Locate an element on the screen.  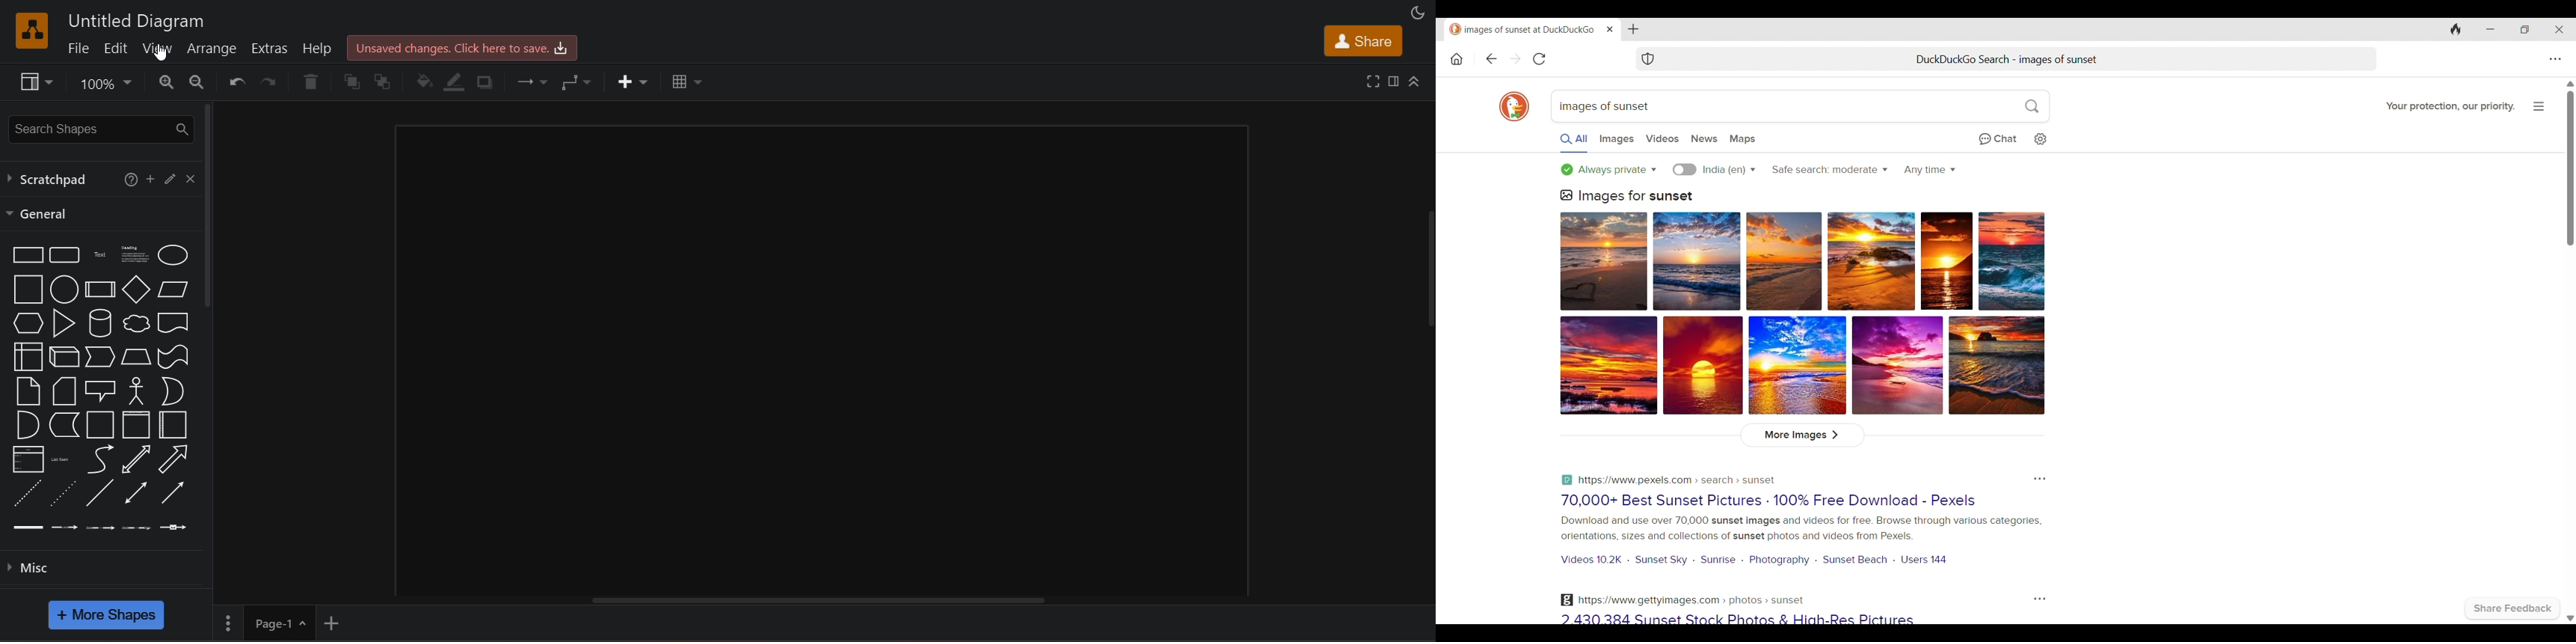
ellipse is located at coordinates (173, 254).